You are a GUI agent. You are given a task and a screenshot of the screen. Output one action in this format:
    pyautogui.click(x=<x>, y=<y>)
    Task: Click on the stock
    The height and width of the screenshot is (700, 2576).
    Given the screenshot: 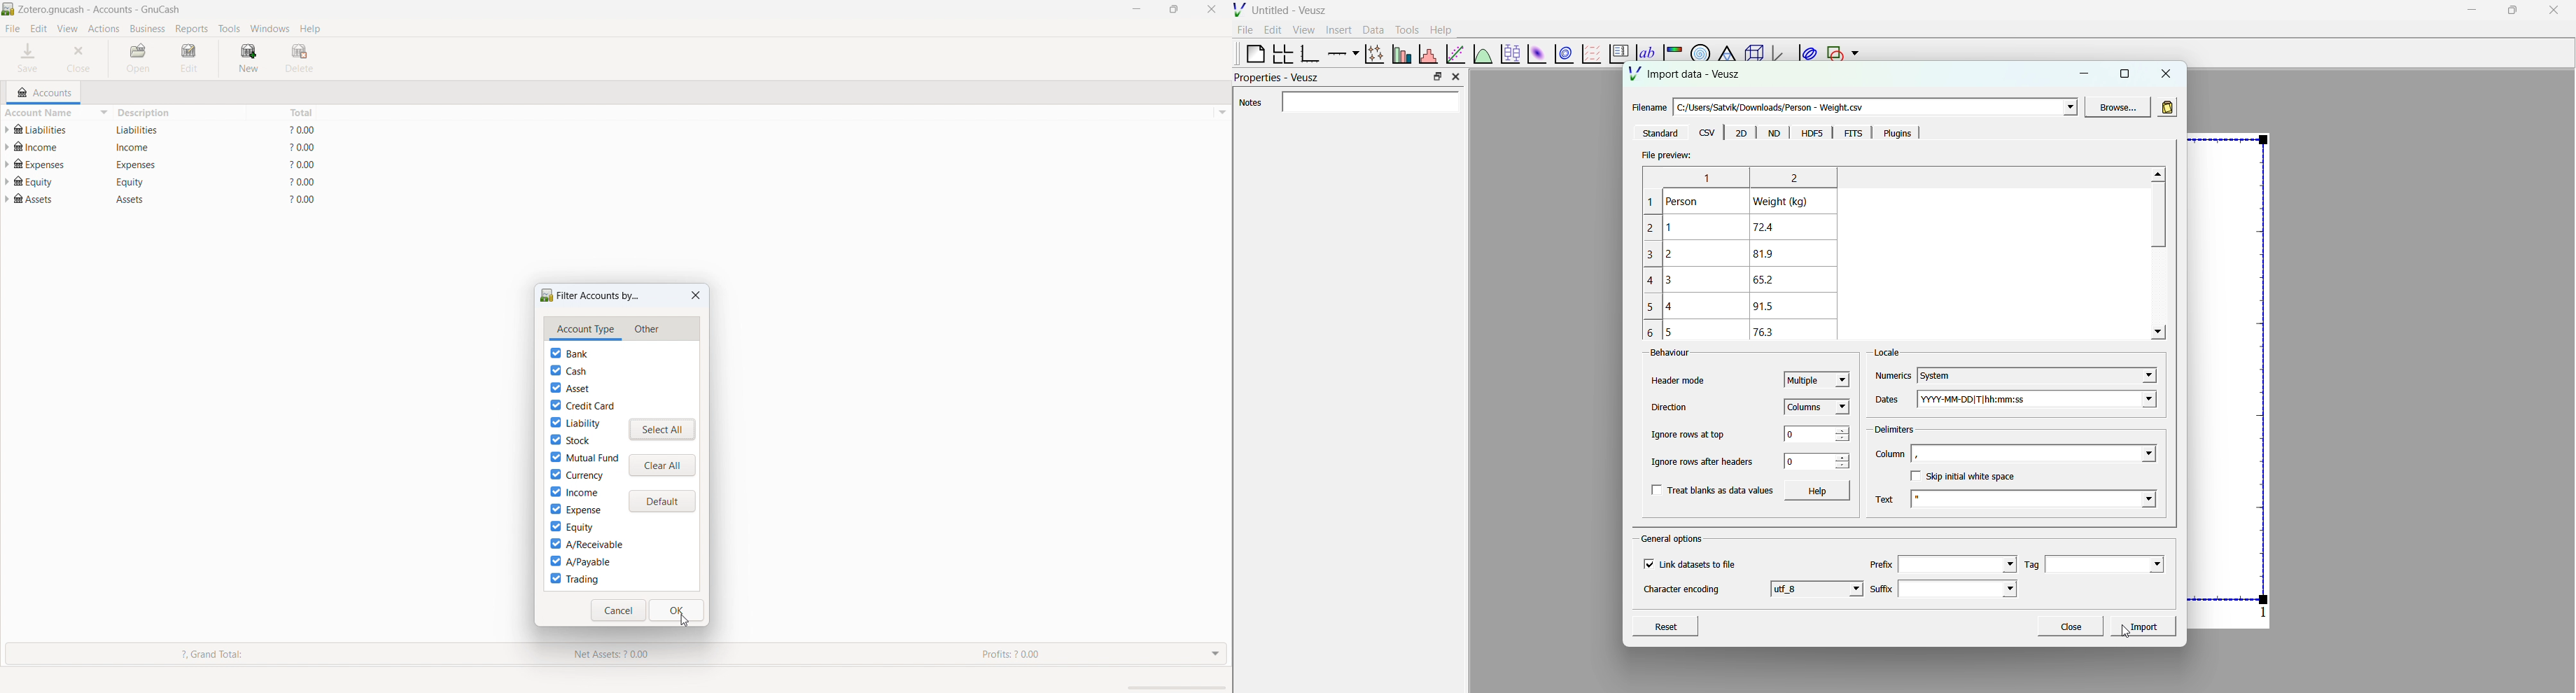 What is the action you would take?
    pyautogui.click(x=570, y=439)
    